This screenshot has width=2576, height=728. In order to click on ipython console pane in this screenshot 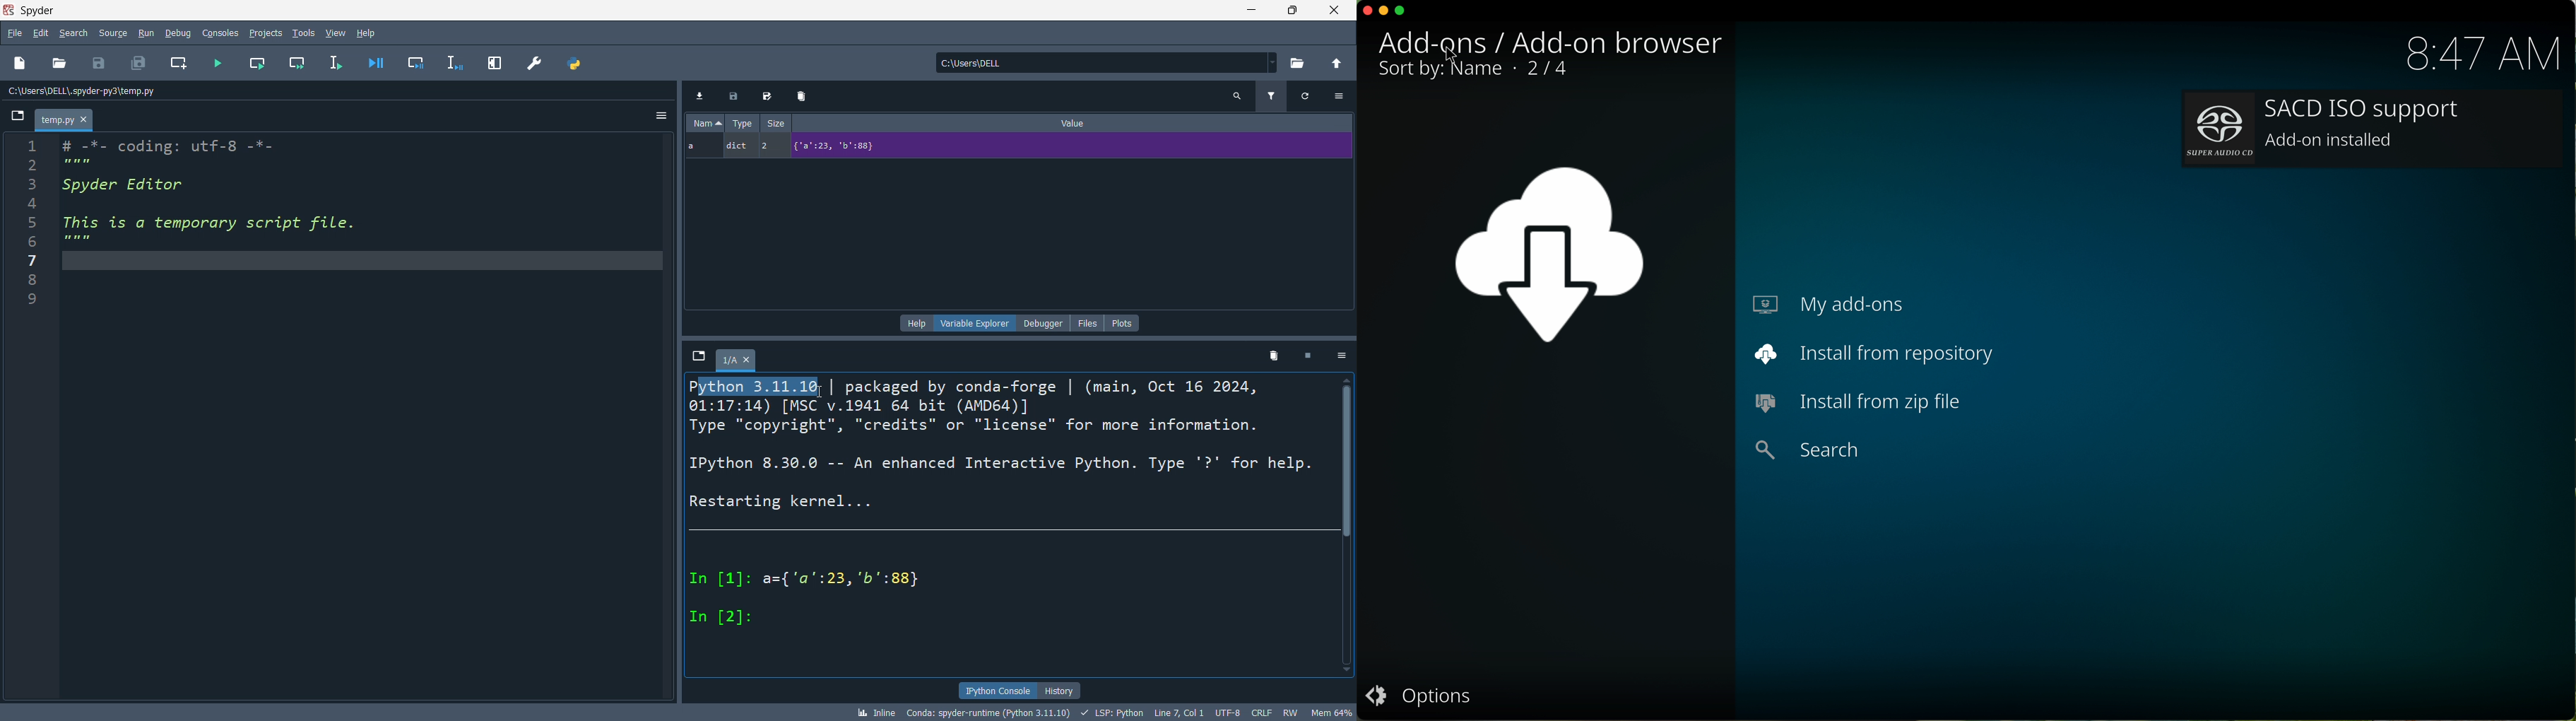, I will do `click(1011, 538)`.